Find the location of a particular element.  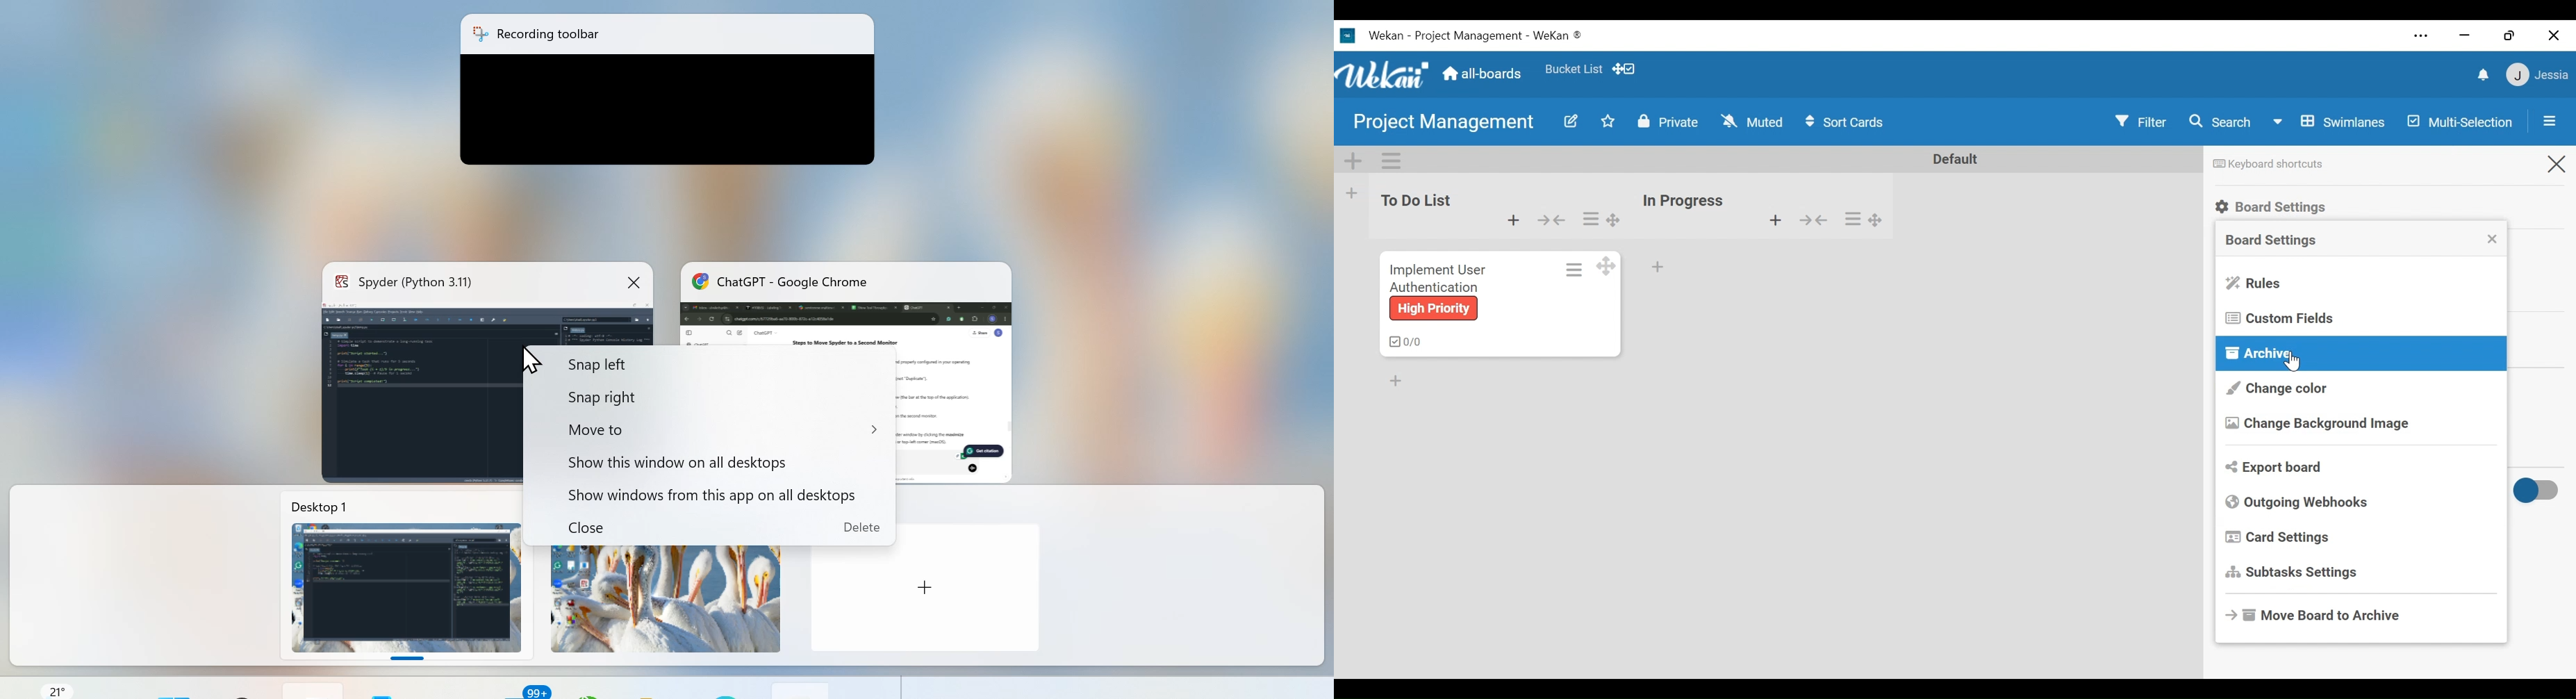

Default Name is located at coordinates (1954, 159).